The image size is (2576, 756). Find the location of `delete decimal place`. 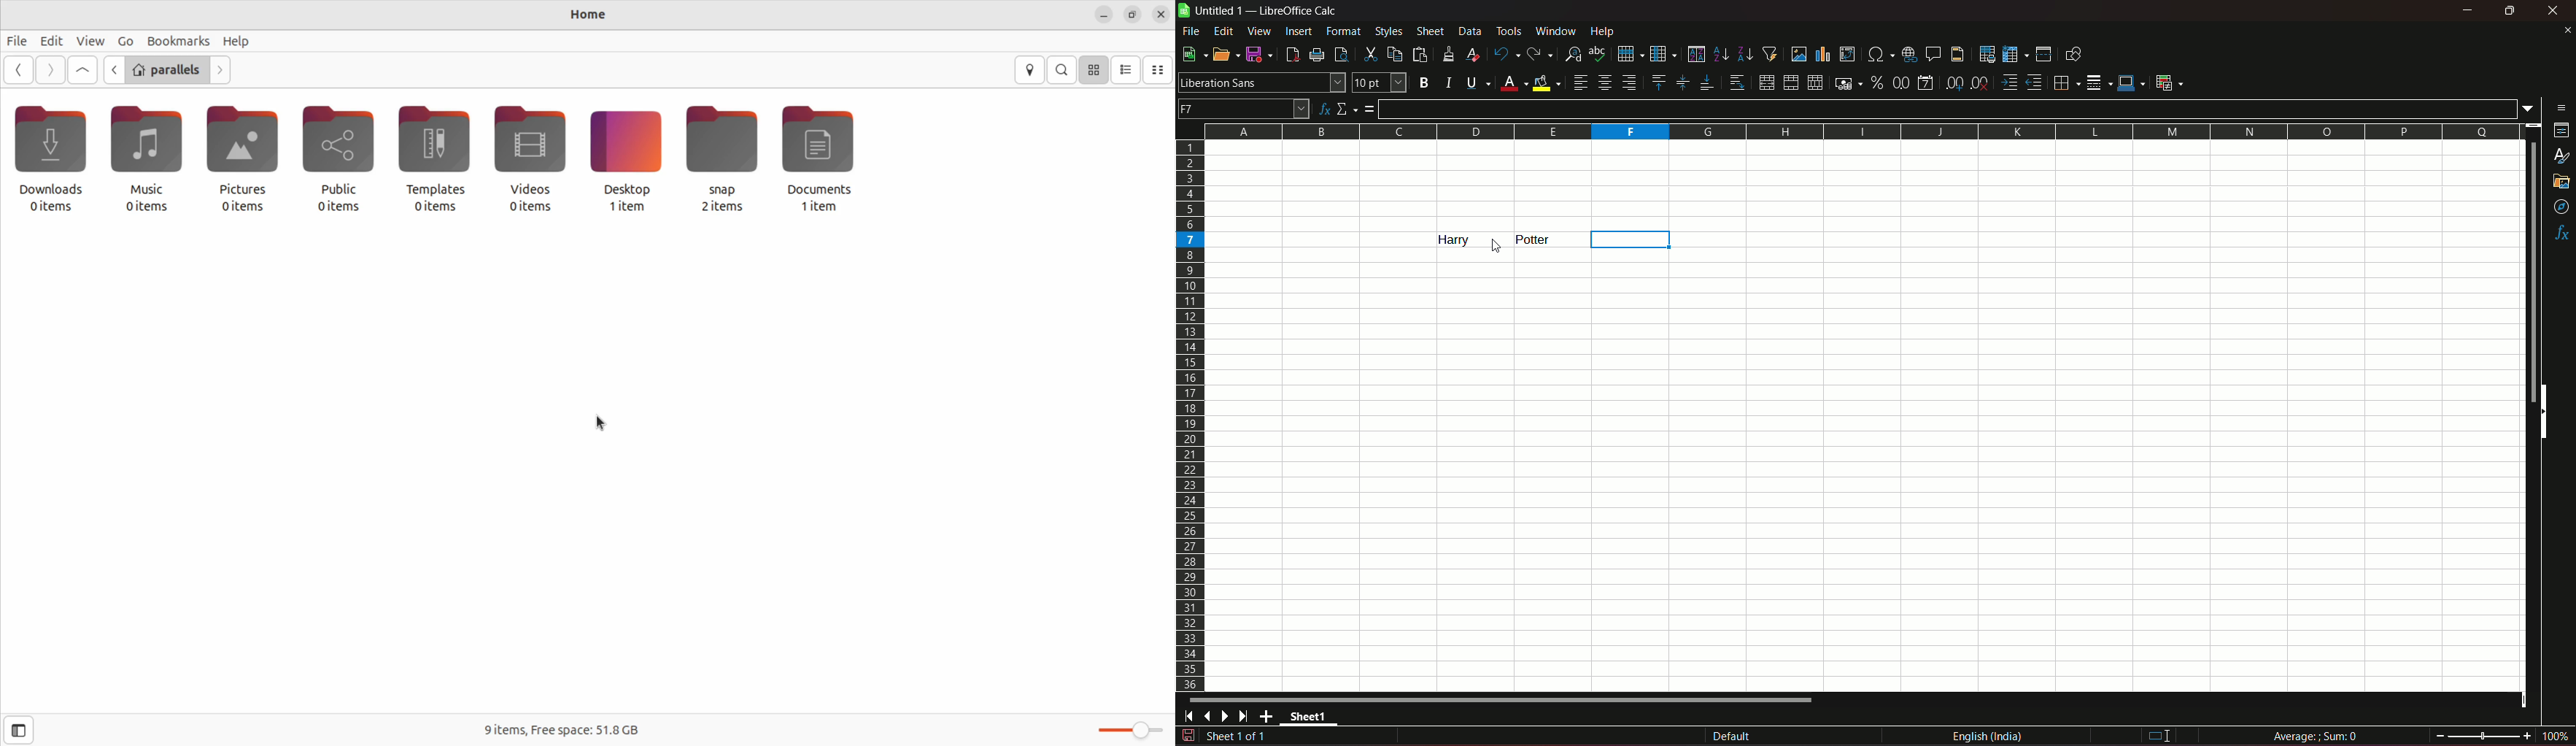

delete decimal place is located at coordinates (1979, 84).